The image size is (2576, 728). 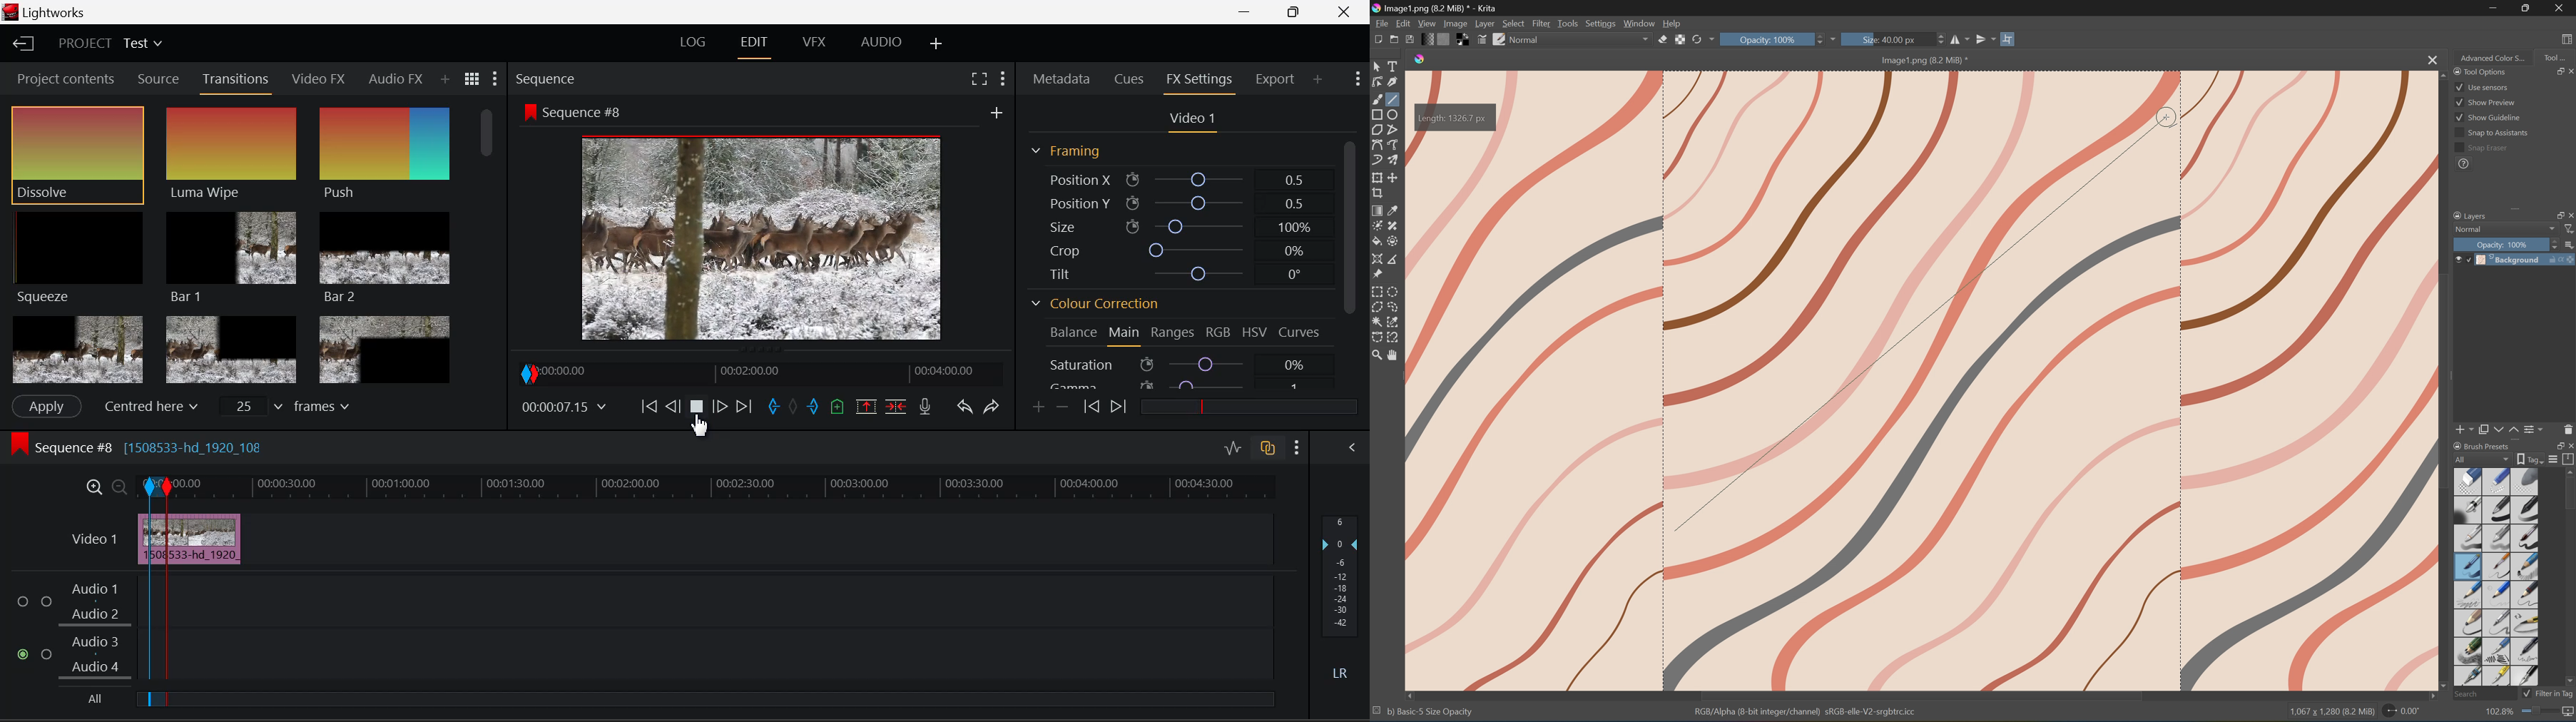 What do you see at coordinates (1249, 12) in the screenshot?
I see `Restore Down` at bounding box center [1249, 12].